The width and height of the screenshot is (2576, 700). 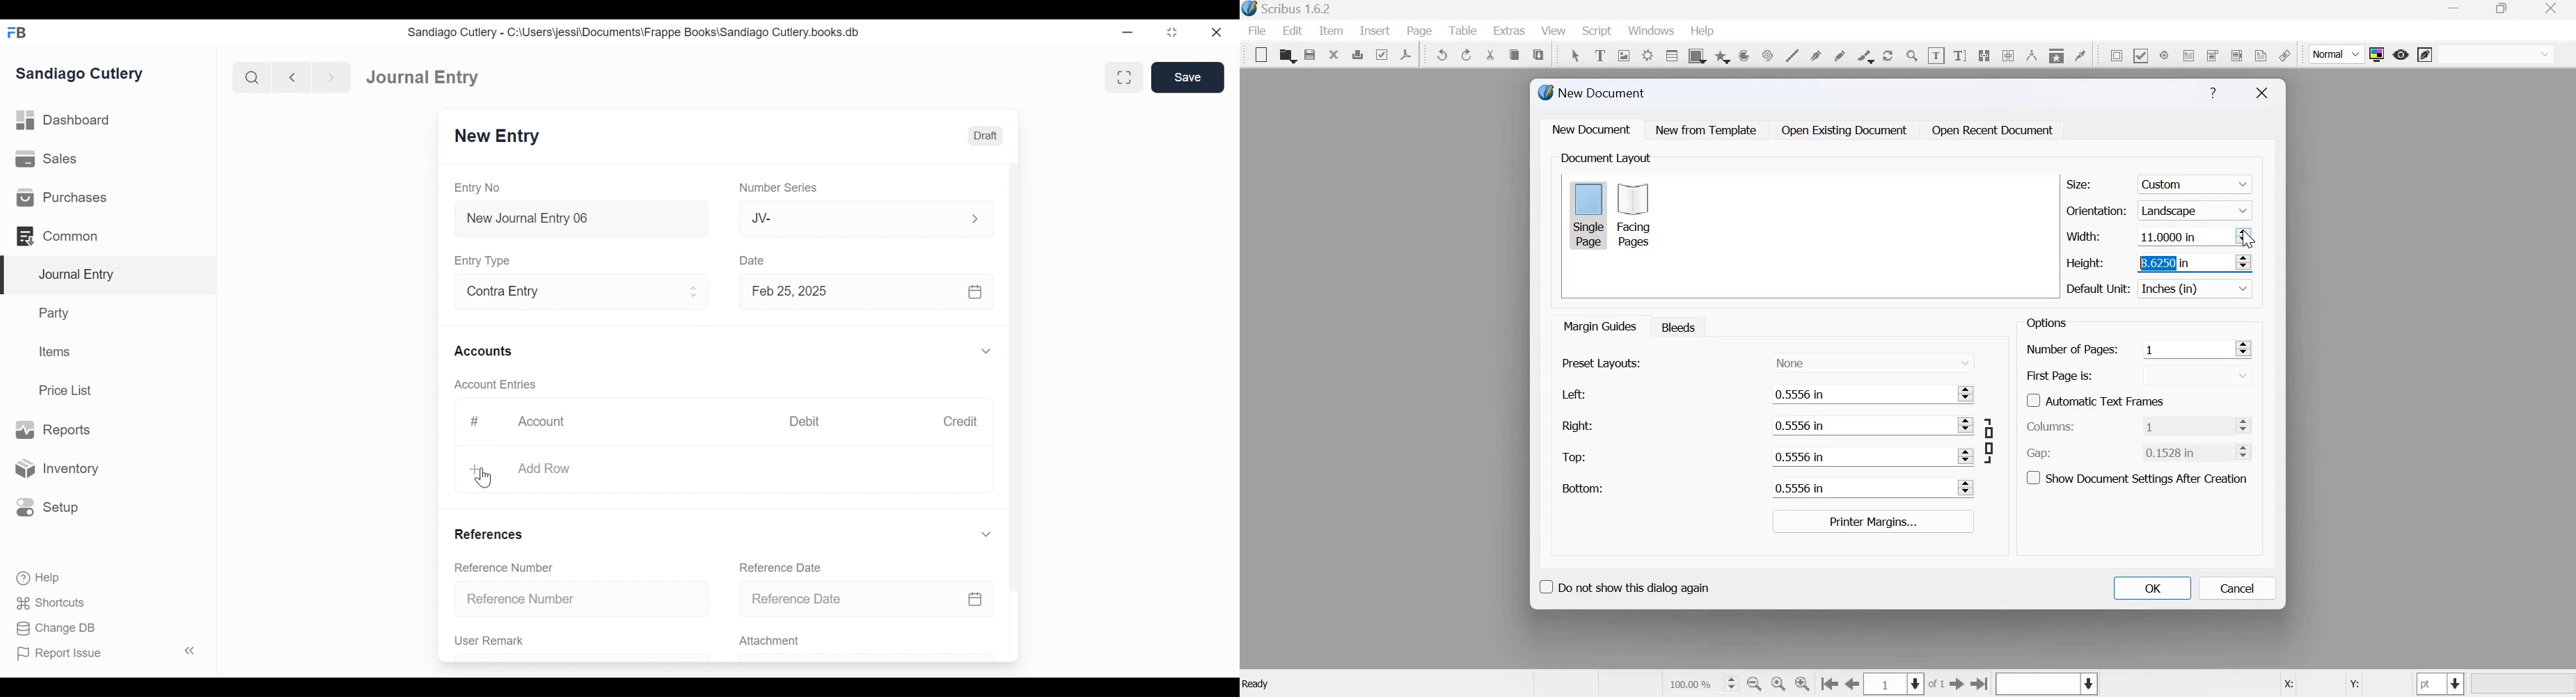 I want to click on table, so click(x=1670, y=55).